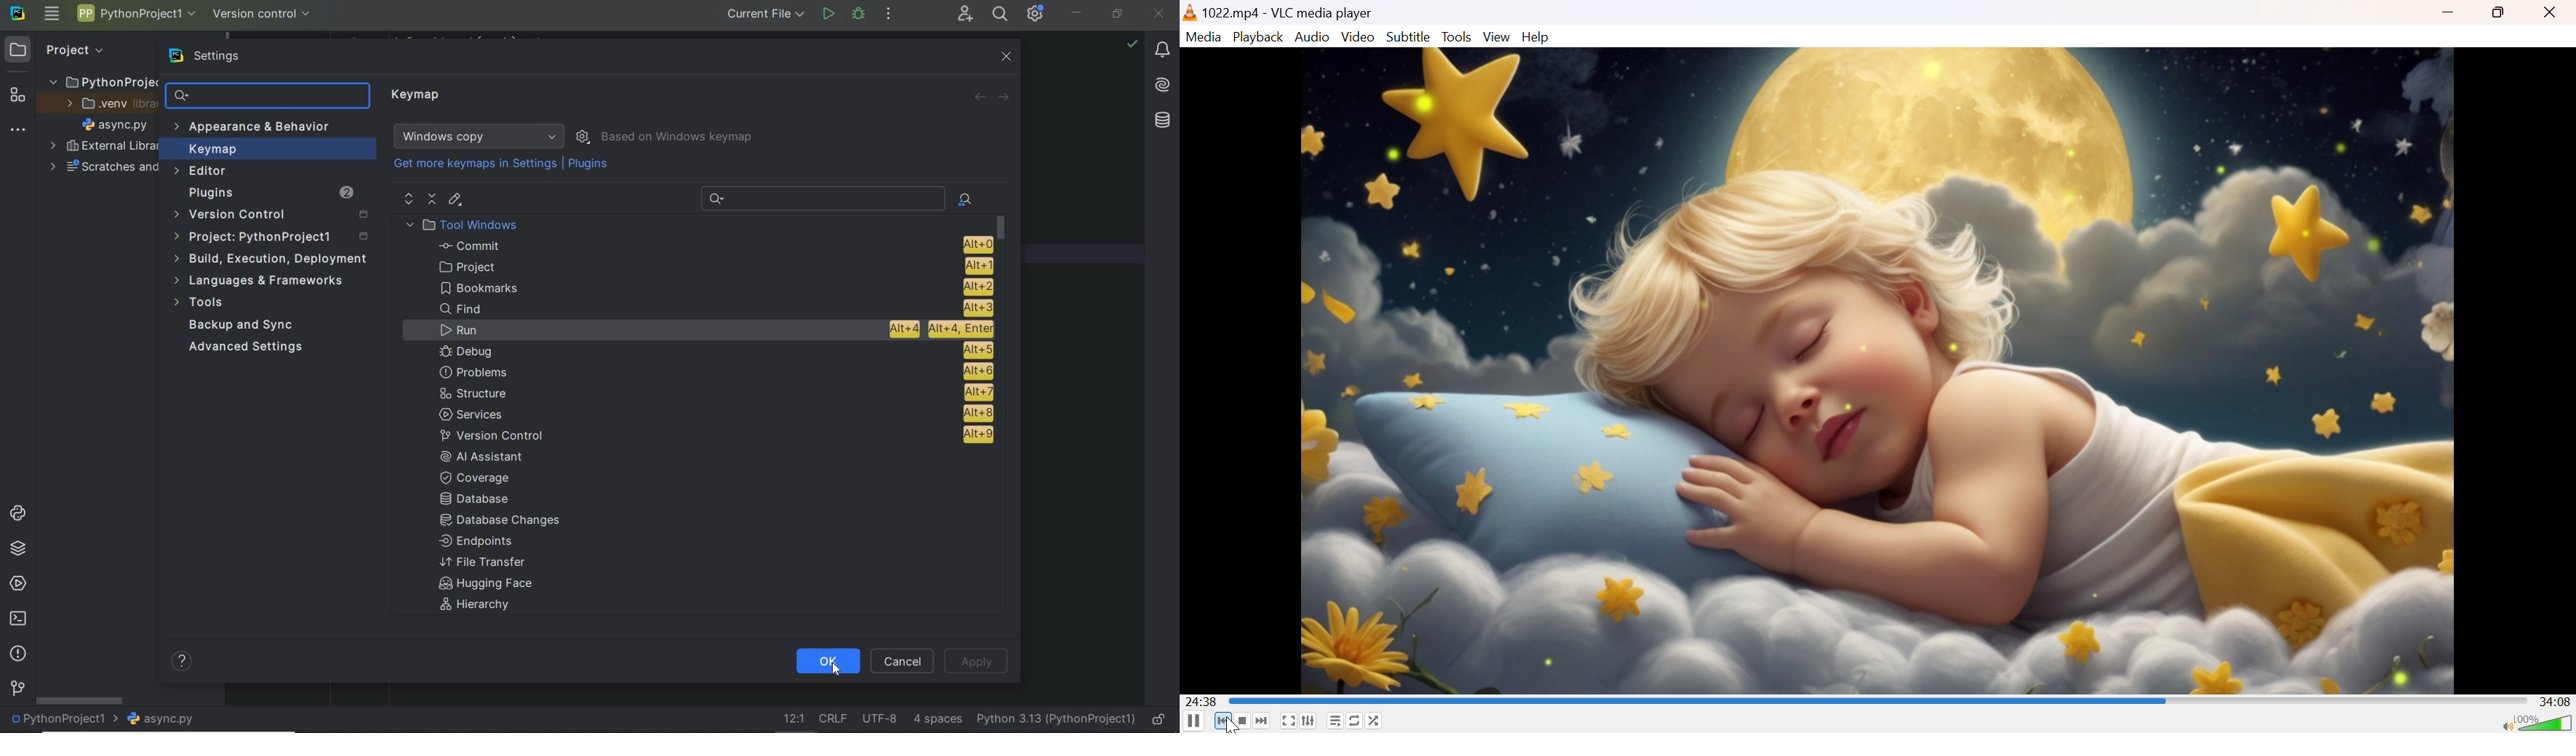 This screenshot has height=756, width=2576. I want to click on version control, so click(263, 13).